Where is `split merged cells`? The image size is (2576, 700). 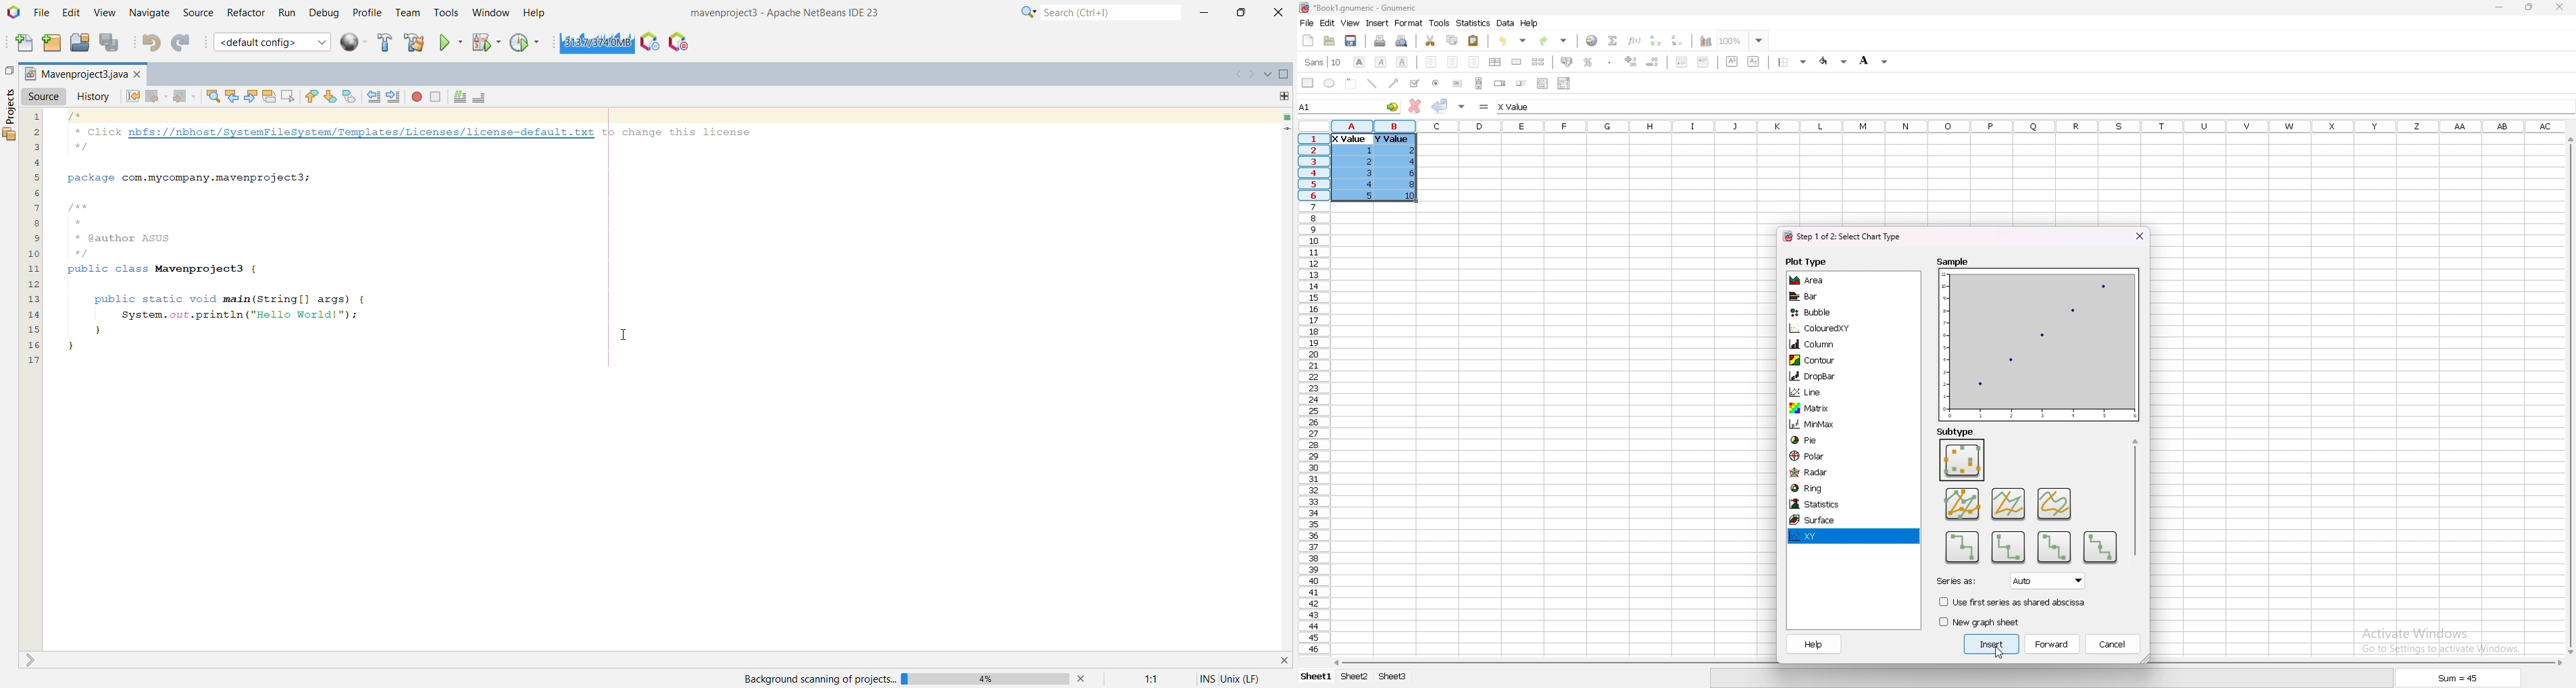
split merged cells is located at coordinates (1538, 62).